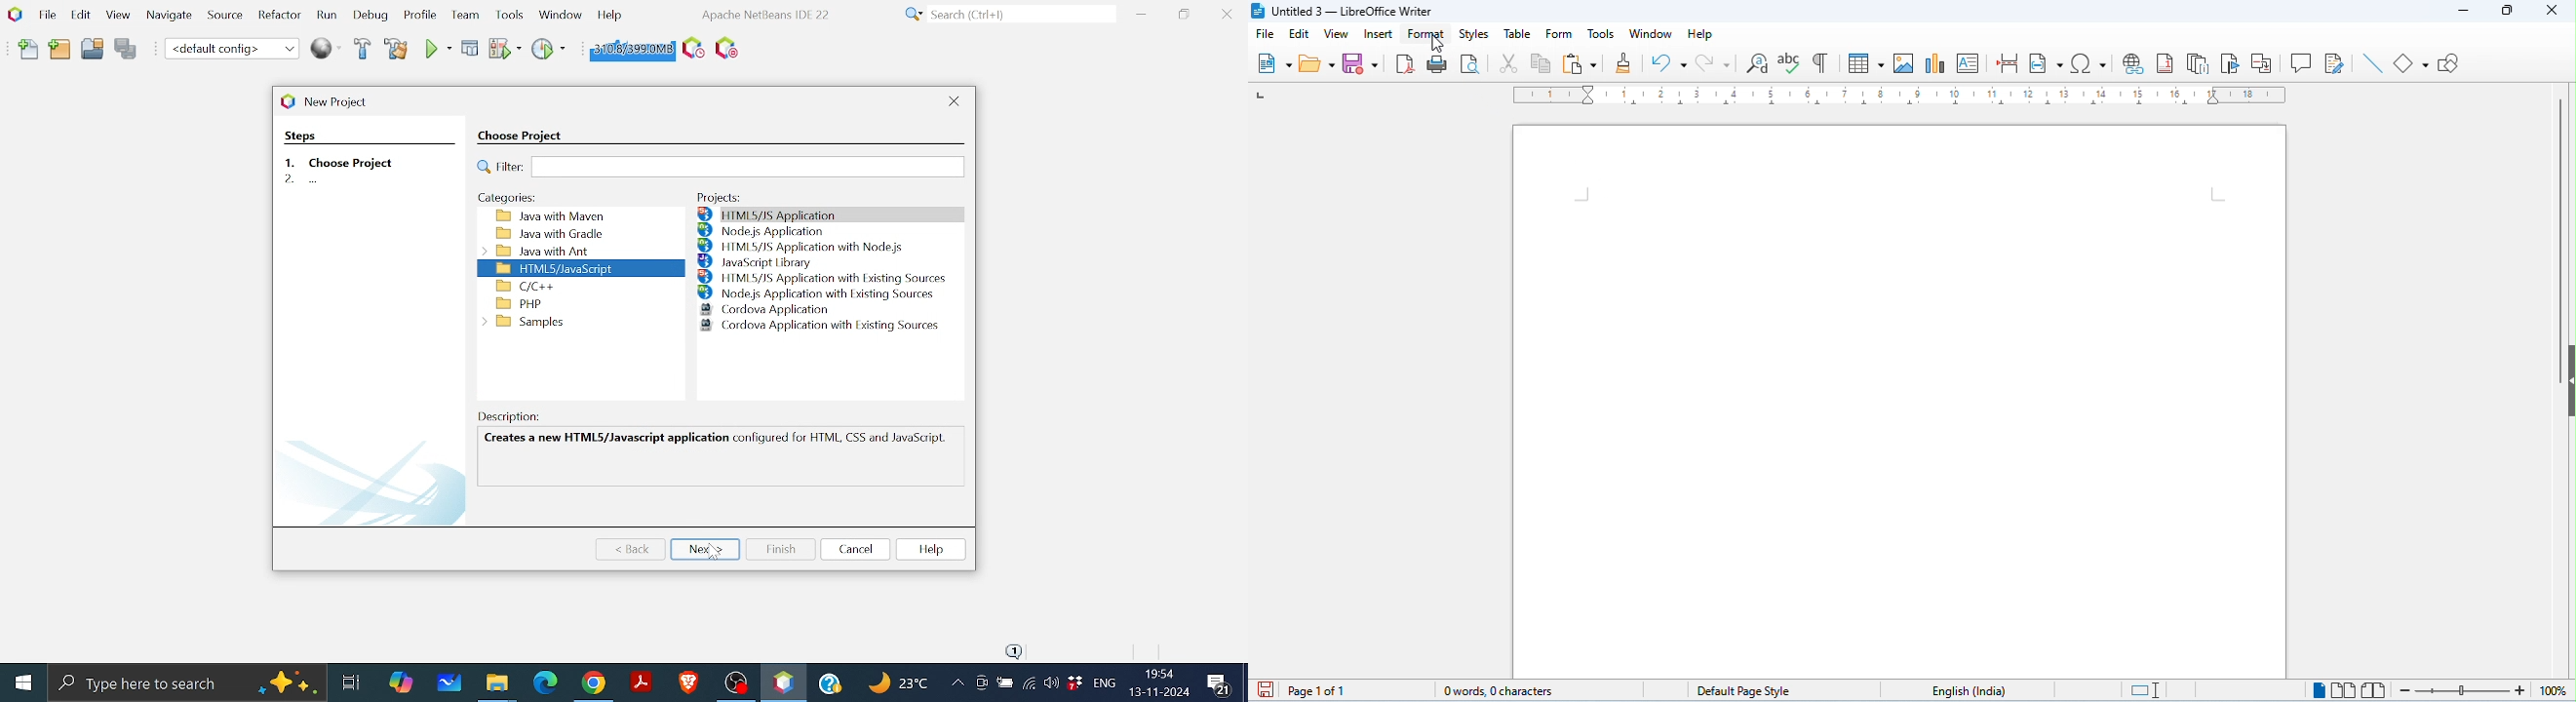  I want to click on insert bookmark, so click(2232, 63).